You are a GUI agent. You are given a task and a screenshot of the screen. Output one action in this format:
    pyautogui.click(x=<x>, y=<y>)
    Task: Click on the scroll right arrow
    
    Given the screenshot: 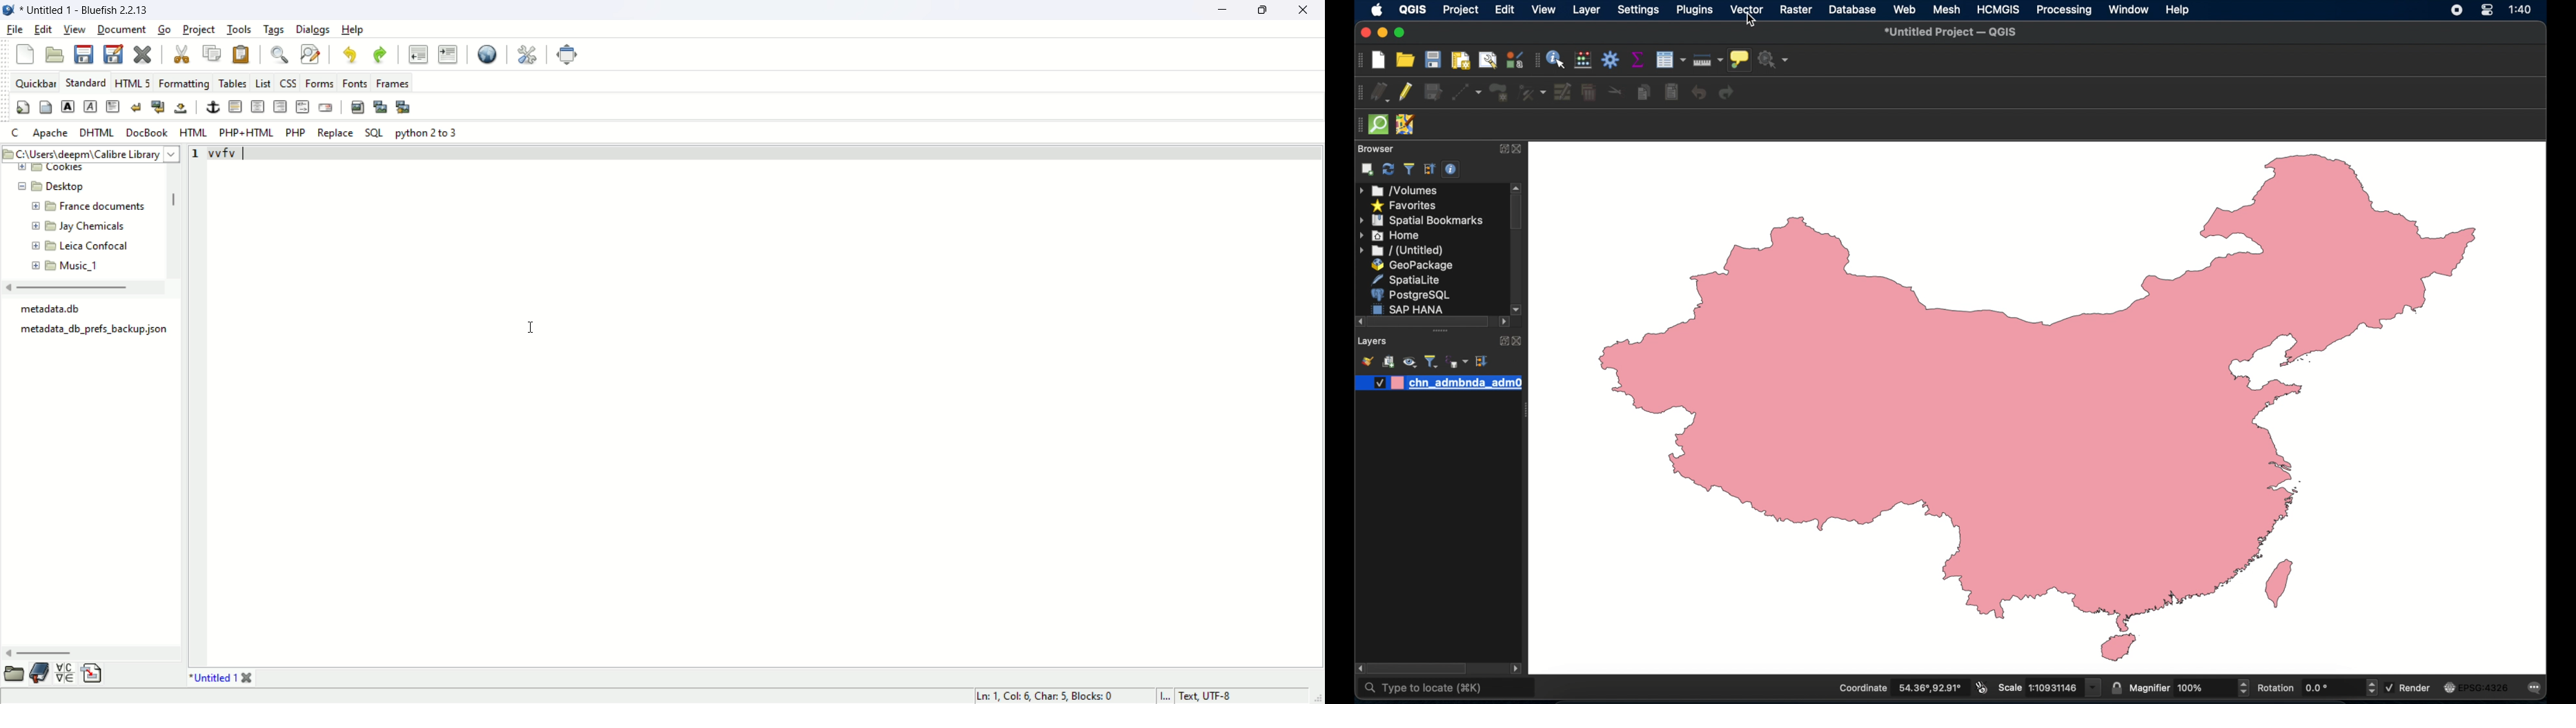 What is the action you would take?
    pyautogui.click(x=1357, y=668)
    